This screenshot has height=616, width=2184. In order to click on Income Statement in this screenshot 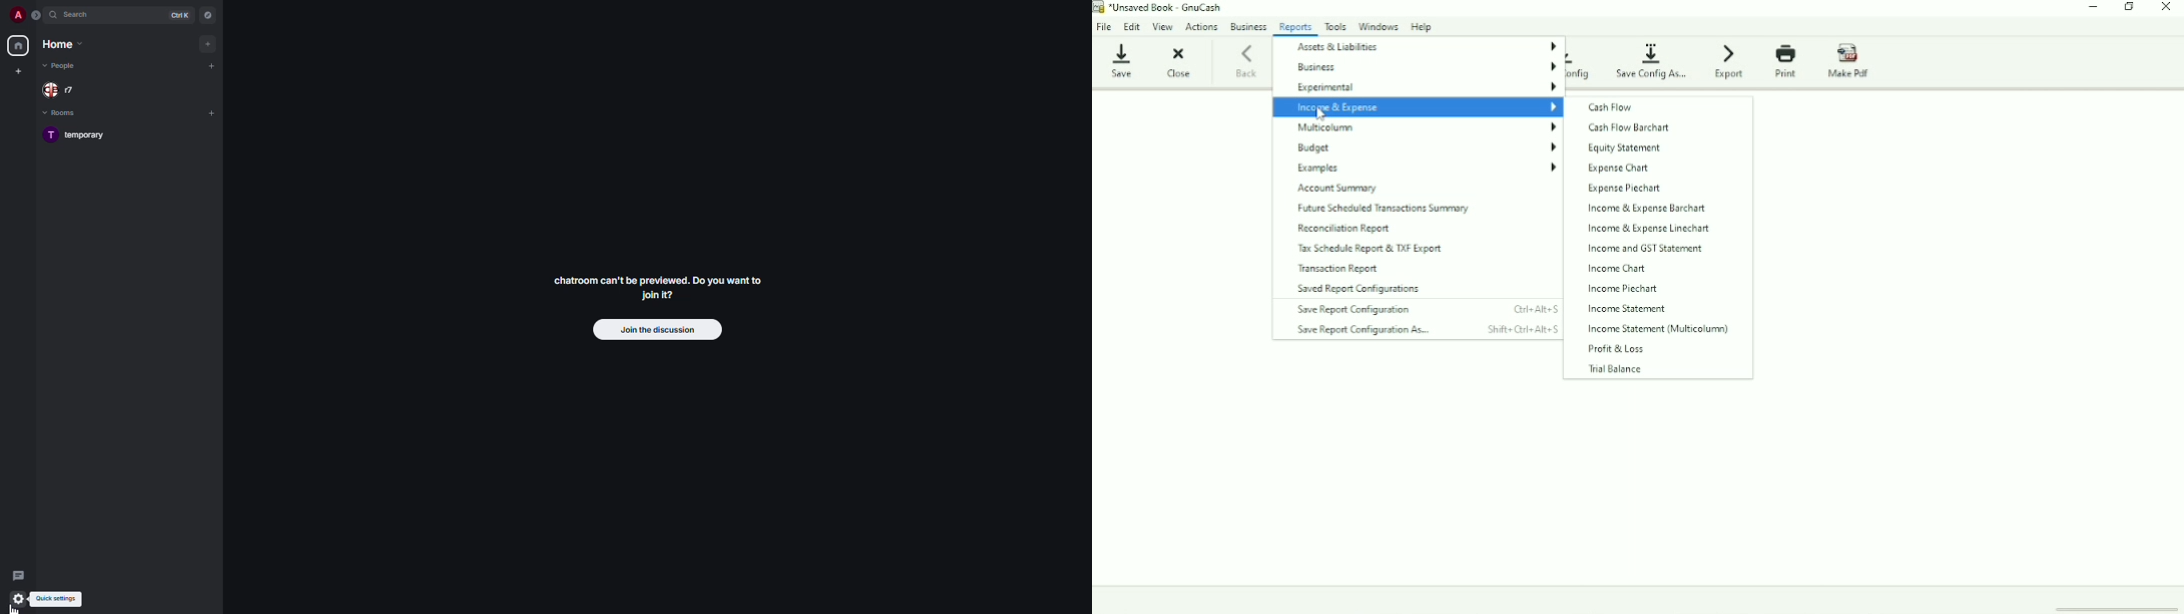, I will do `click(1627, 308)`.